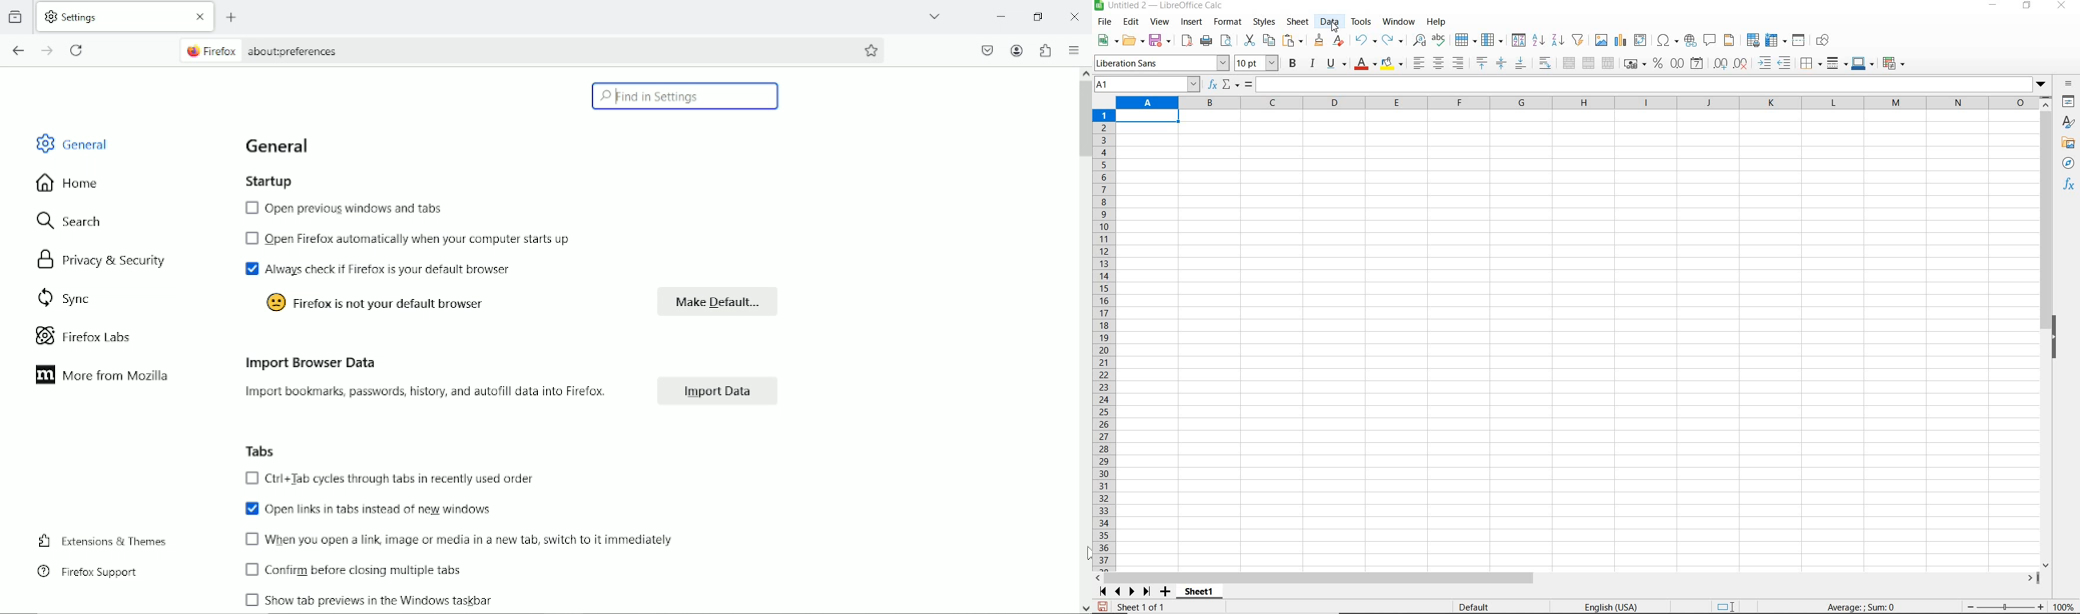 This screenshot has height=616, width=2100. Describe the element at coordinates (1312, 64) in the screenshot. I see `italic` at that location.